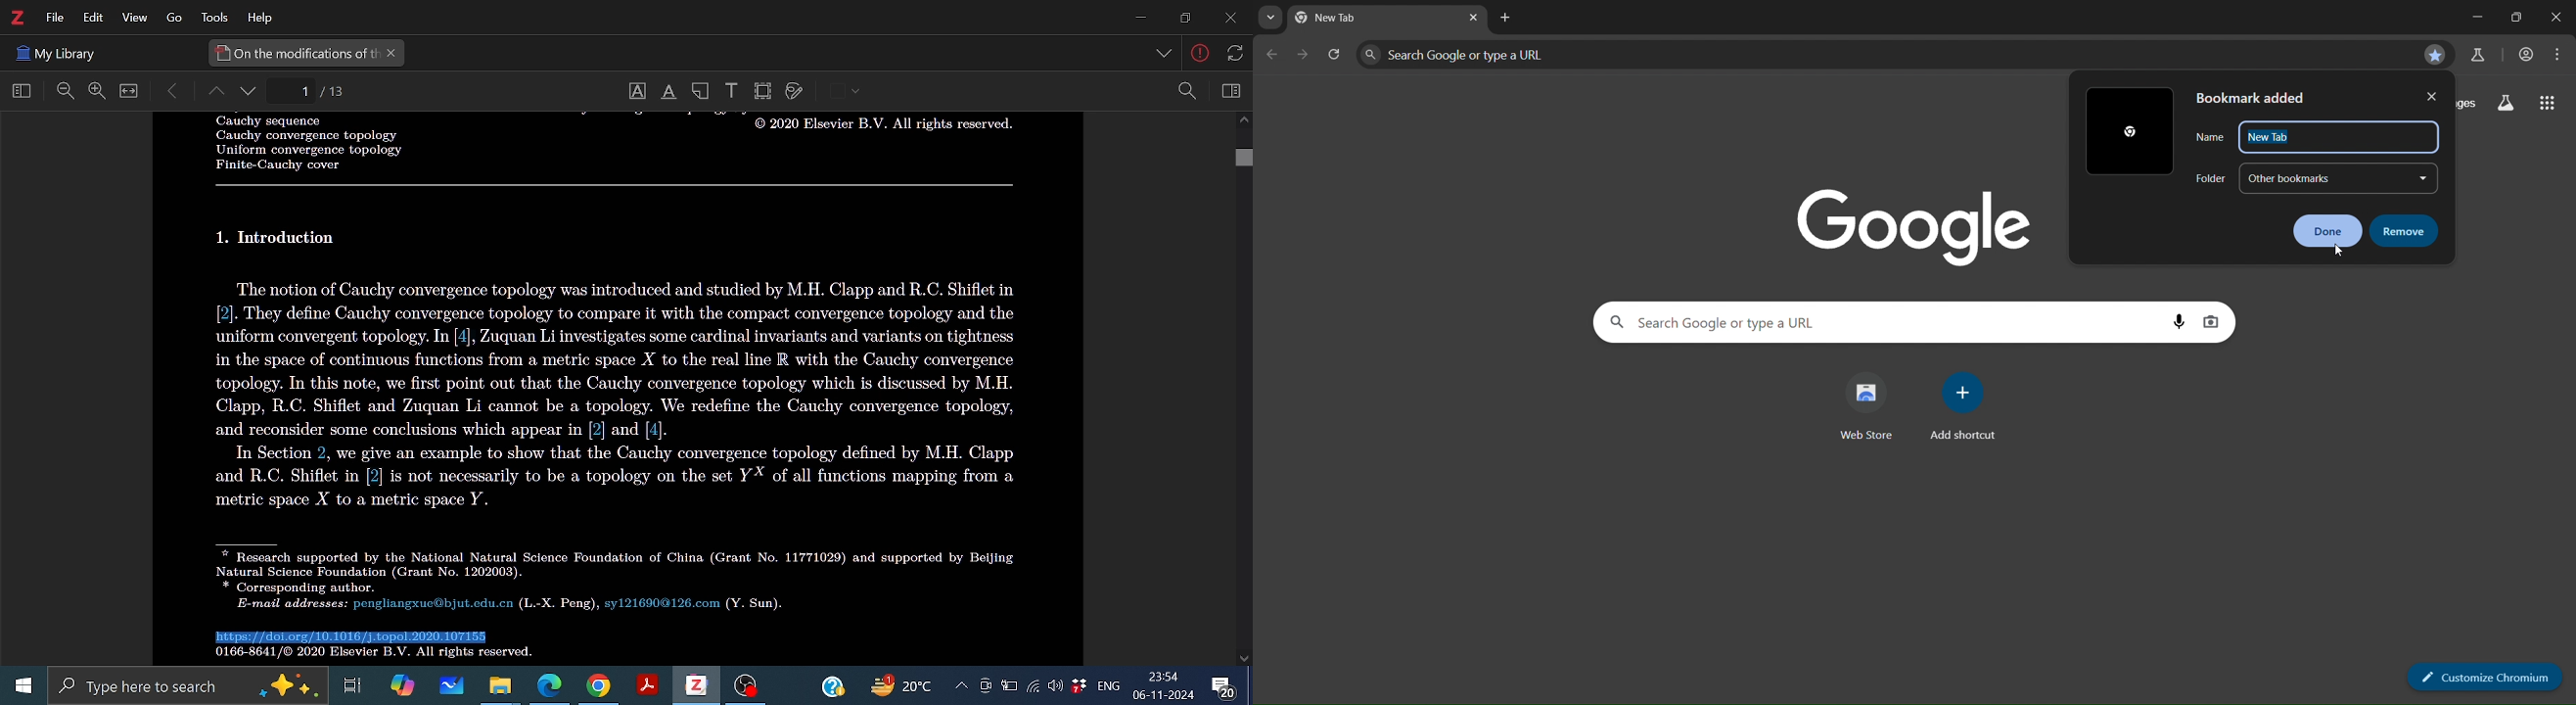 This screenshot has height=728, width=2576. I want to click on doi, so click(358, 637).